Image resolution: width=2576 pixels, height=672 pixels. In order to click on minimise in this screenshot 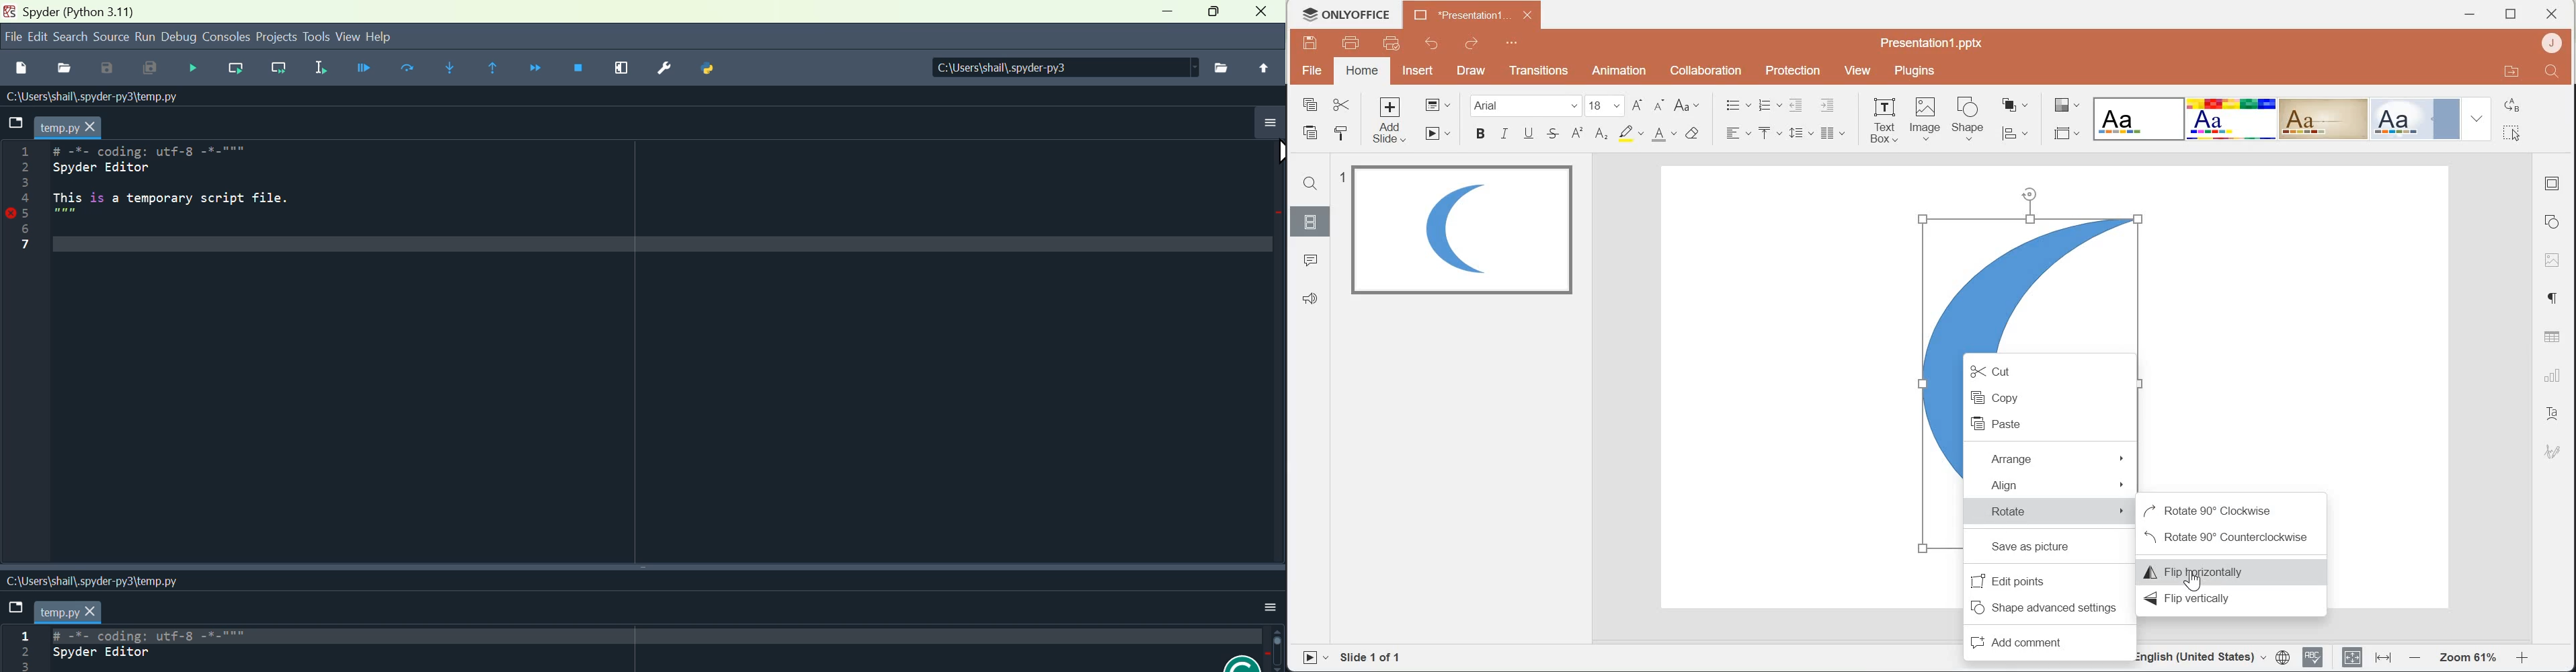, I will do `click(1170, 11)`.